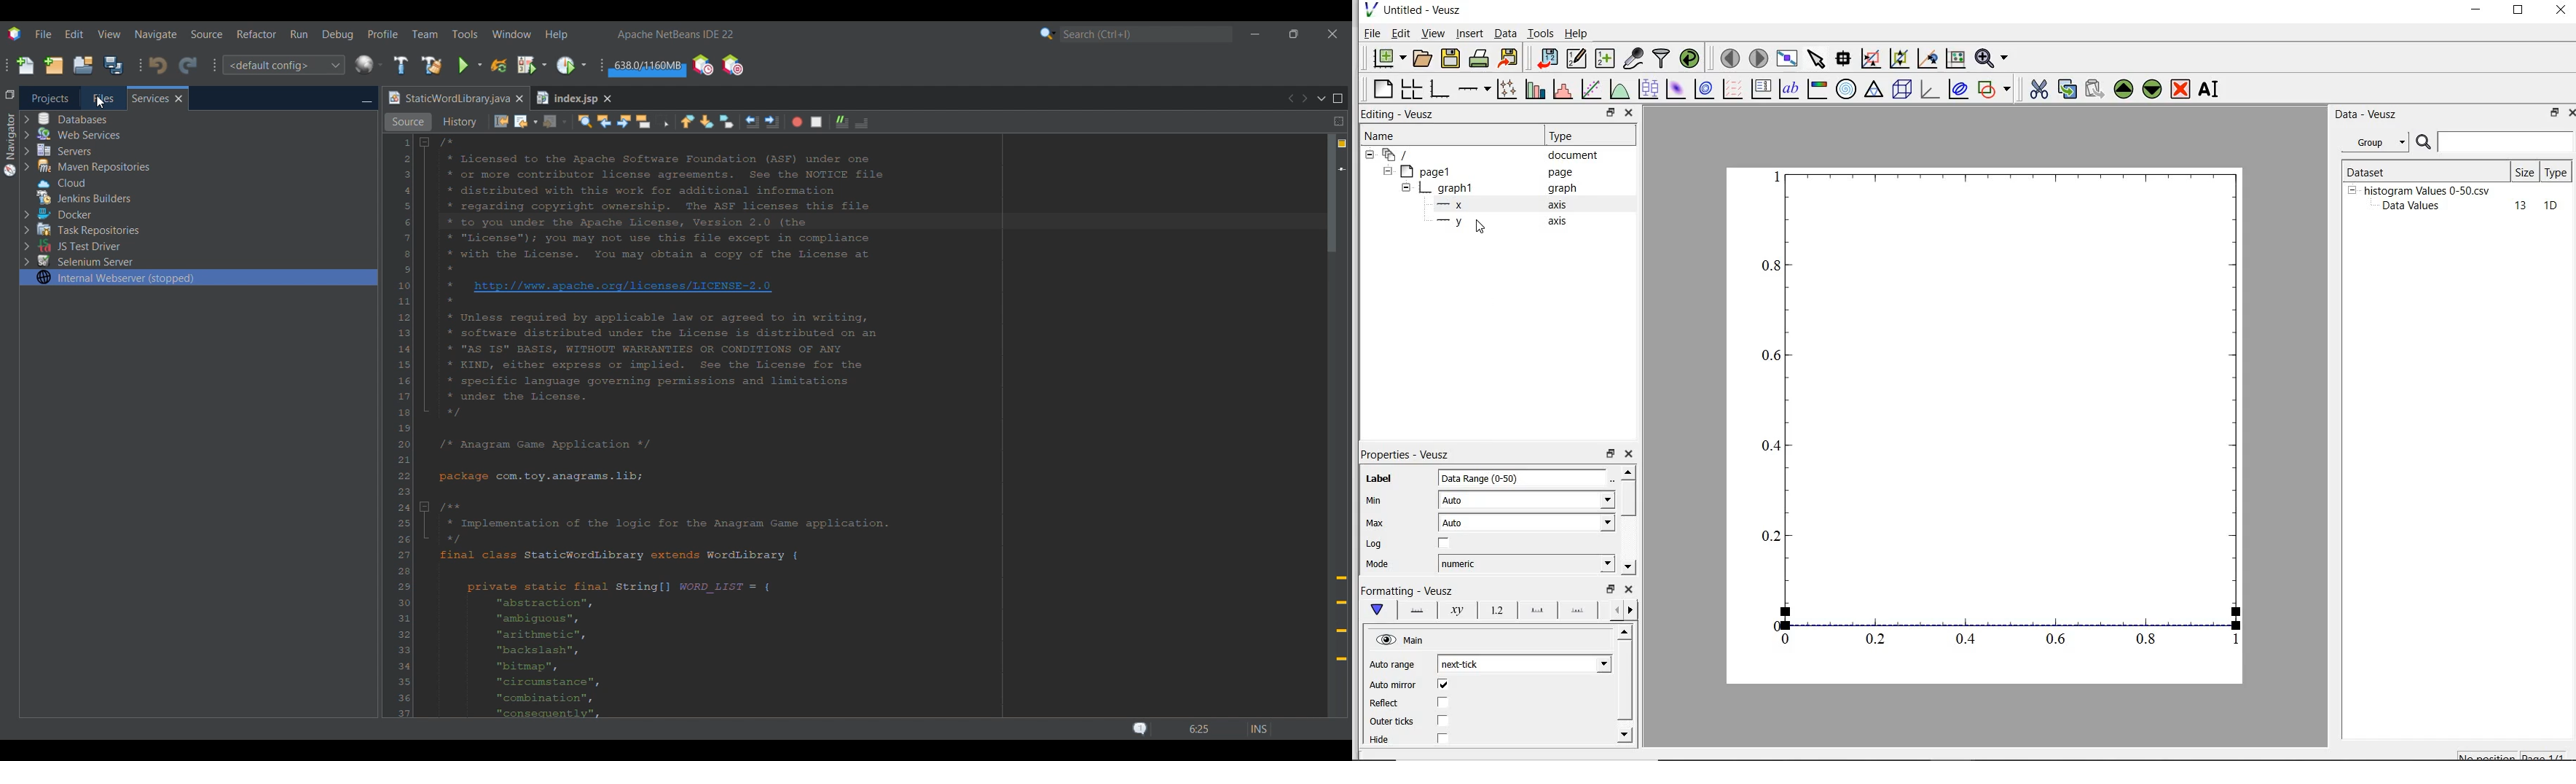 Image resolution: width=2576 pixels, height=784 pixels. What do you see at coordinates (2037, 91) in the screenshot?
I see `cut the the selected widget` at bounding box center [2037, 91].